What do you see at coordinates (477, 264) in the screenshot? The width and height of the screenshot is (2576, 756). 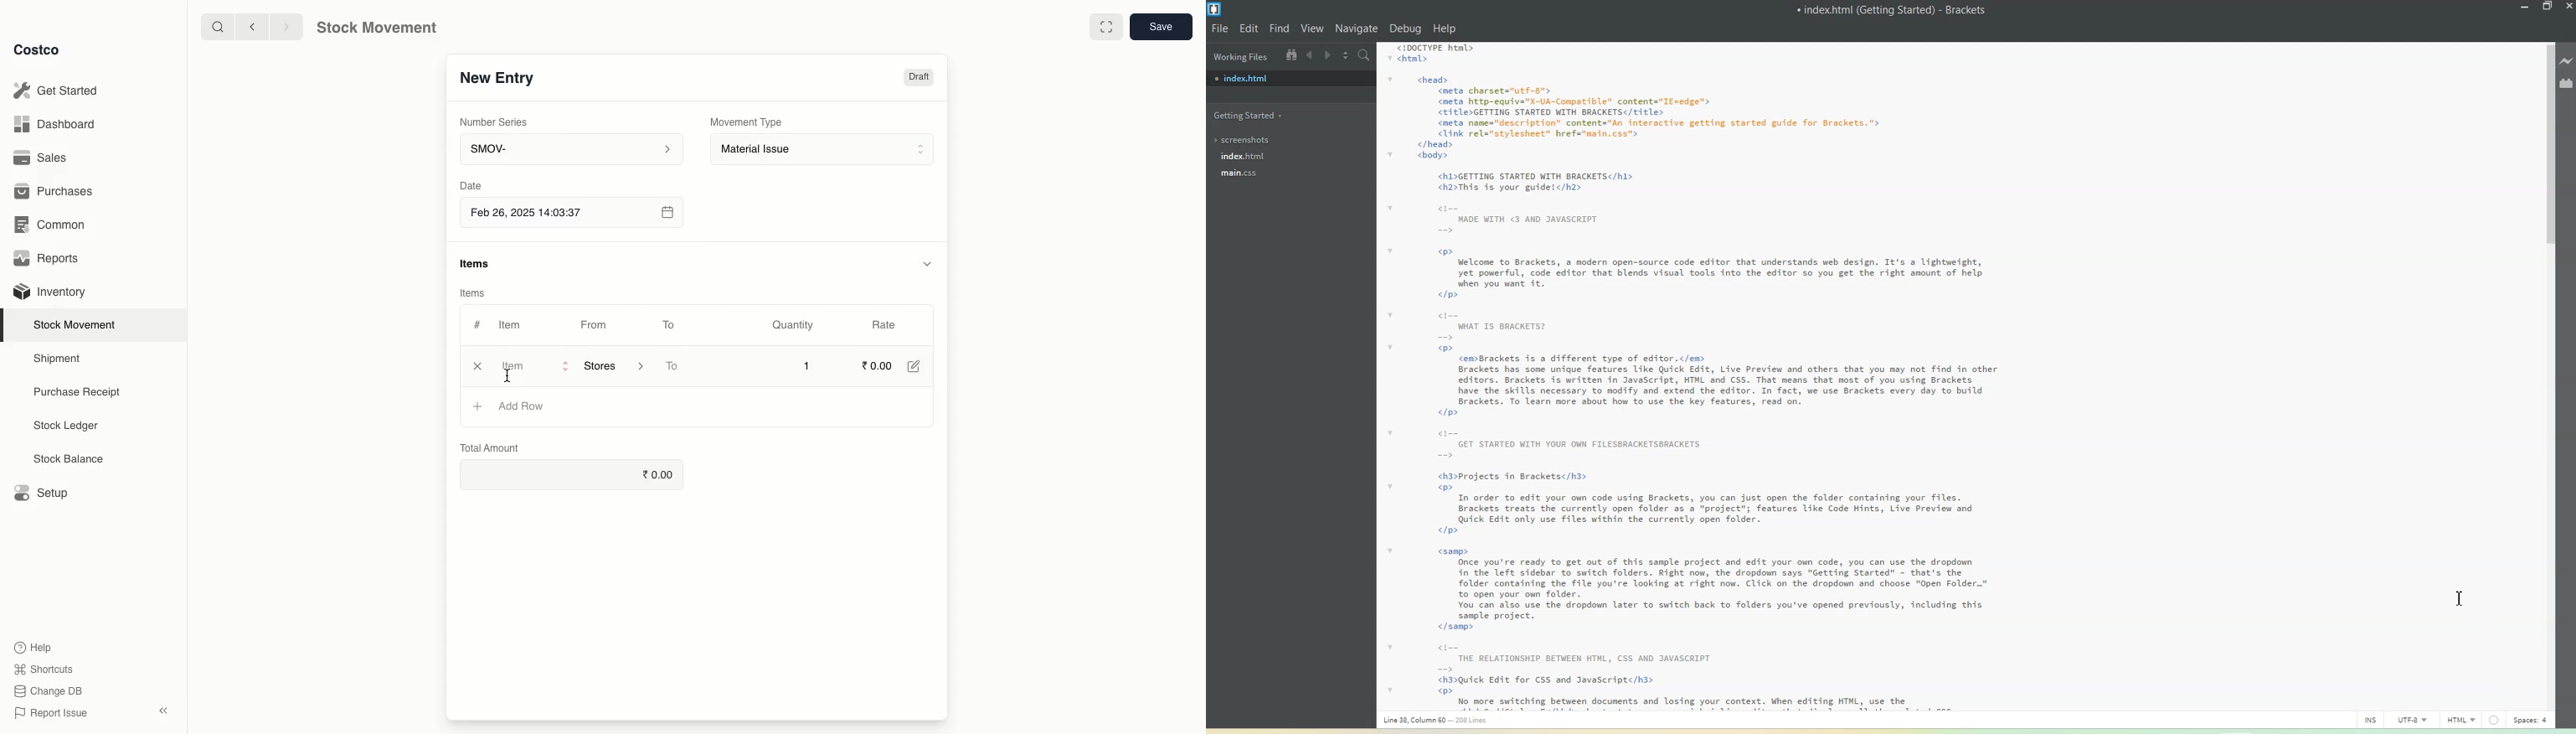 I see `items` at bounding box center [477, 264].